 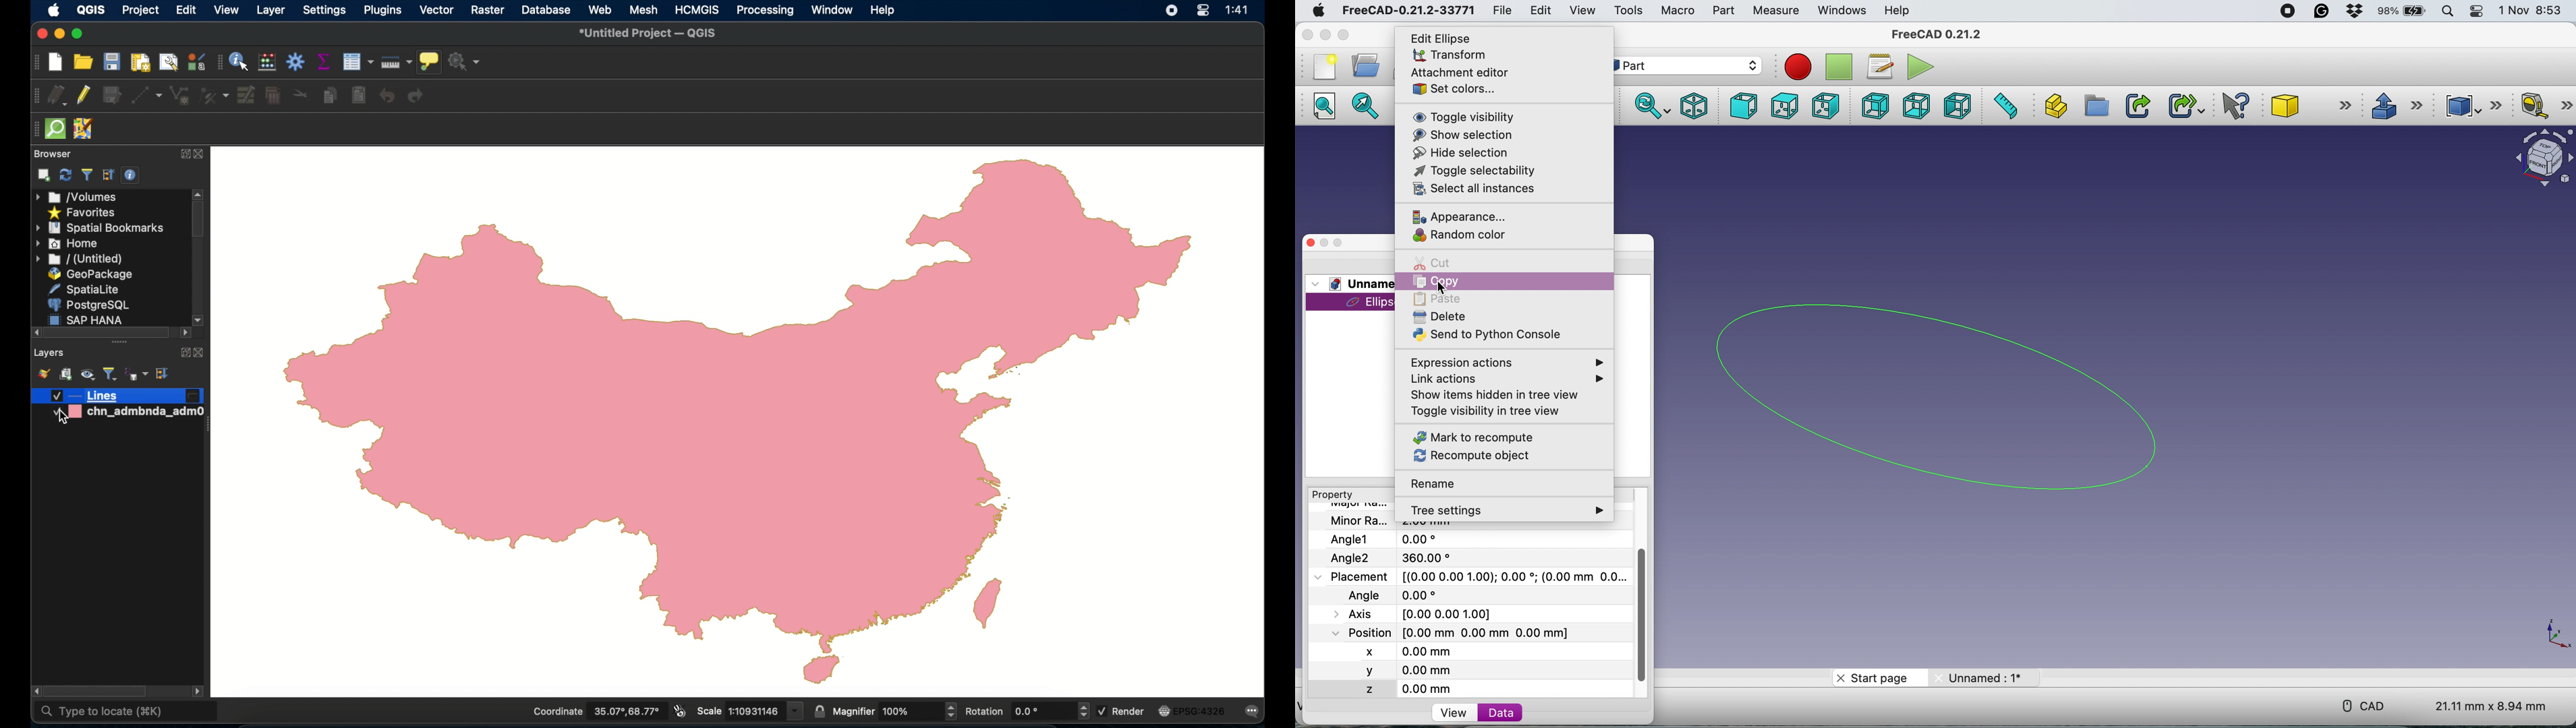 What do you see at coordinates (738, 421) in the screenshot?
I see `map` at bounding box center [738, 421].